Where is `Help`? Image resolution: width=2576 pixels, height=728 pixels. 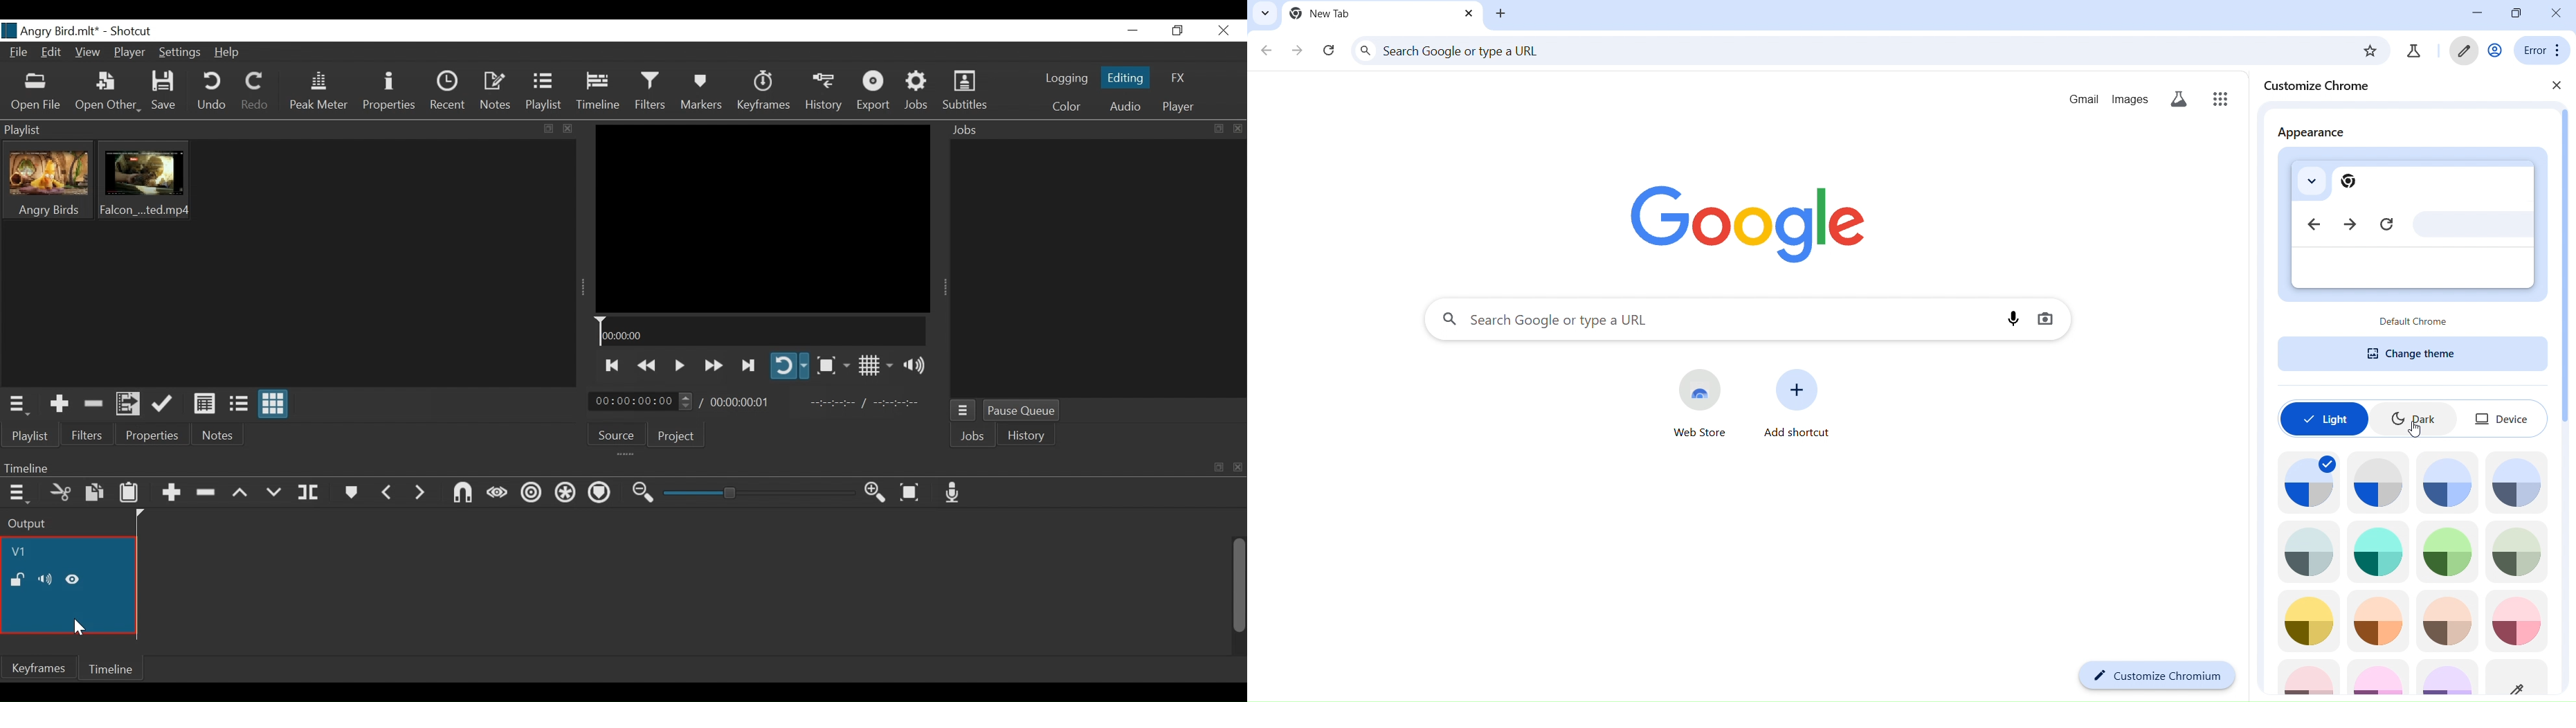
Help is located at coordinates (228, 53).